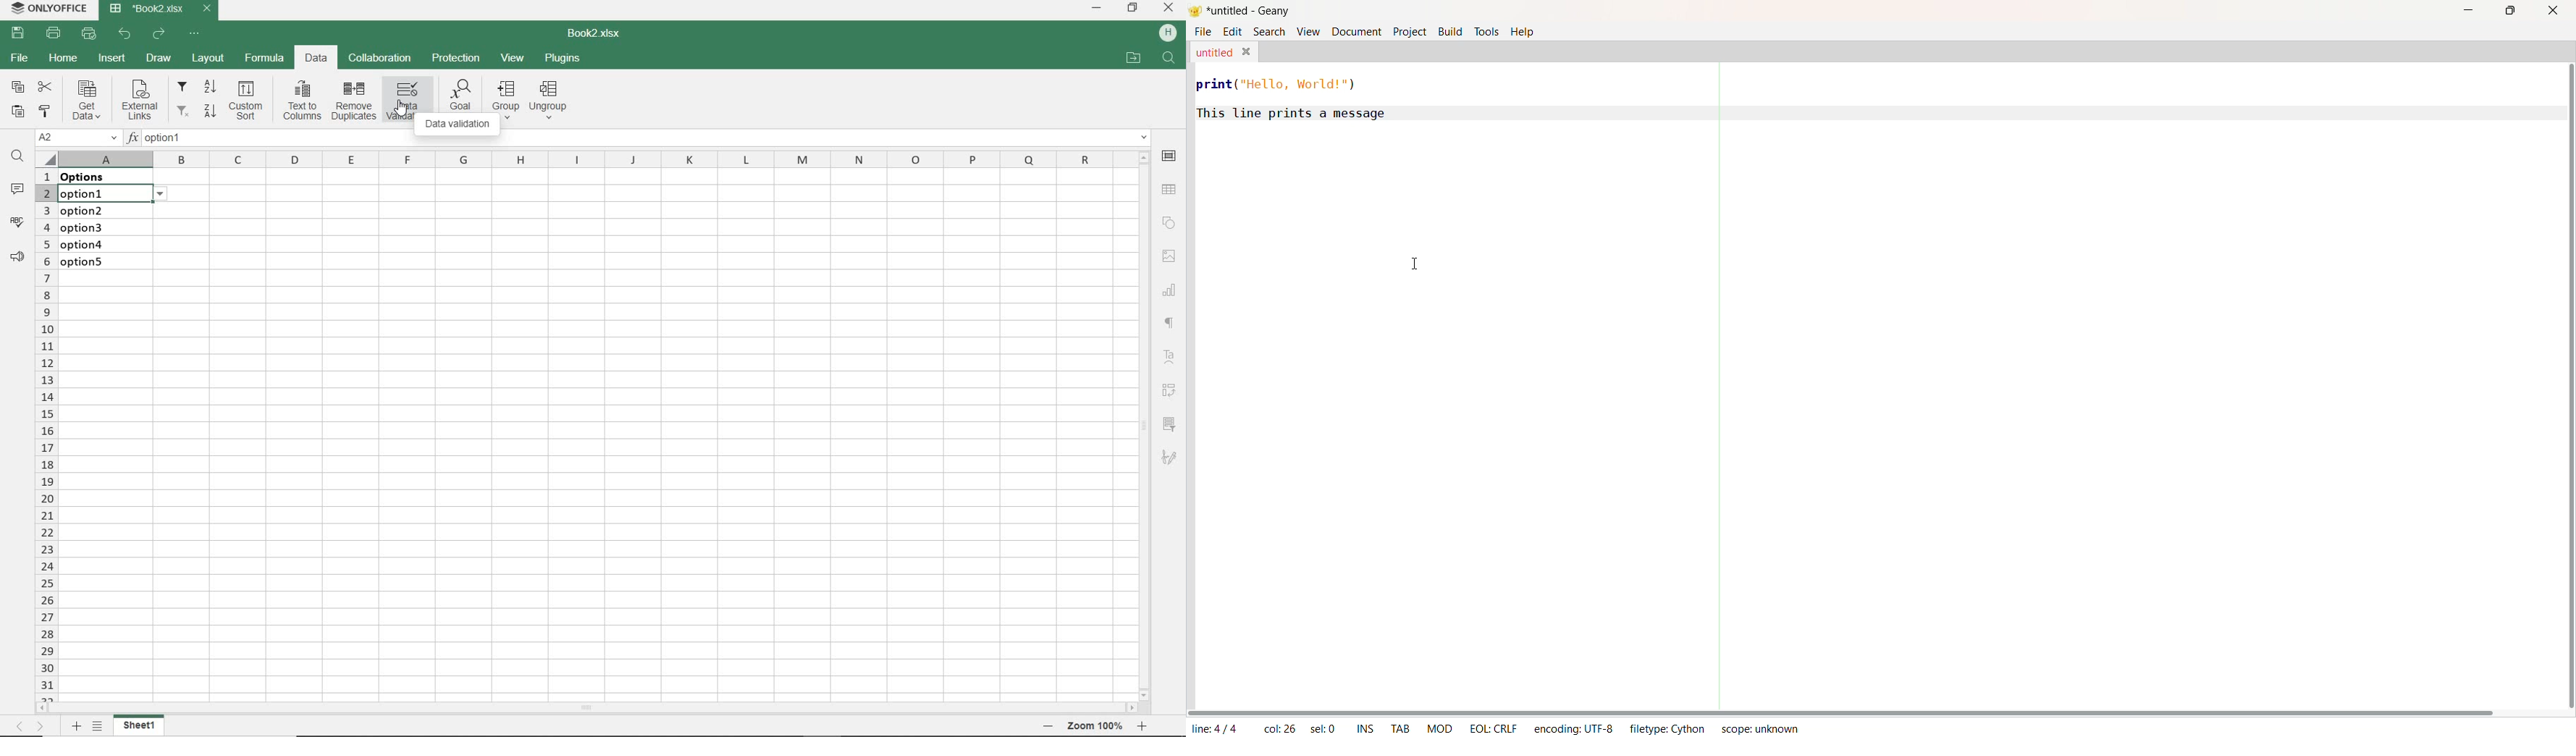  What do you see at coordinates (164, 193) in the screenshot?
I see `options` at bounding box center [164, 193].